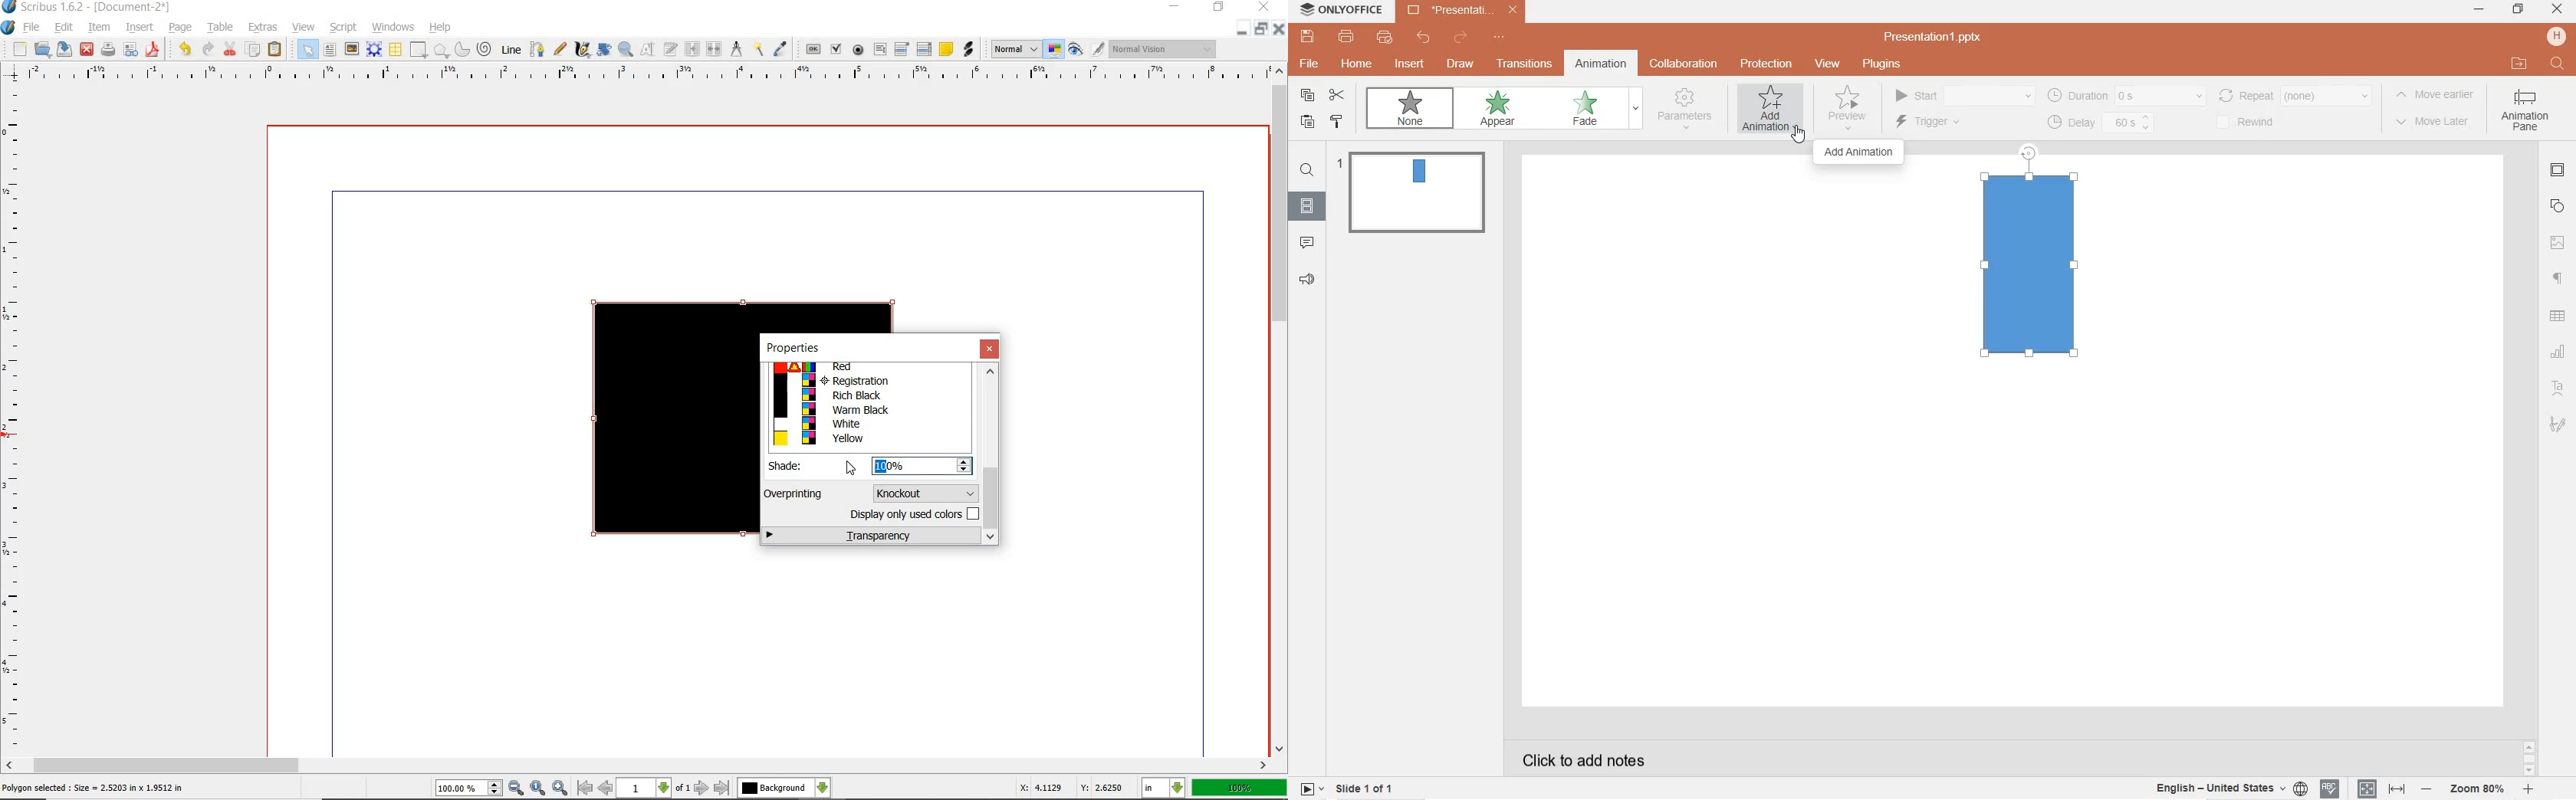 The height and width of the screenshot is (812, 2576). What do you see at coordinates (1308, 241) in the screenshot?
I see `comments` at bounding box center [1308, 241].